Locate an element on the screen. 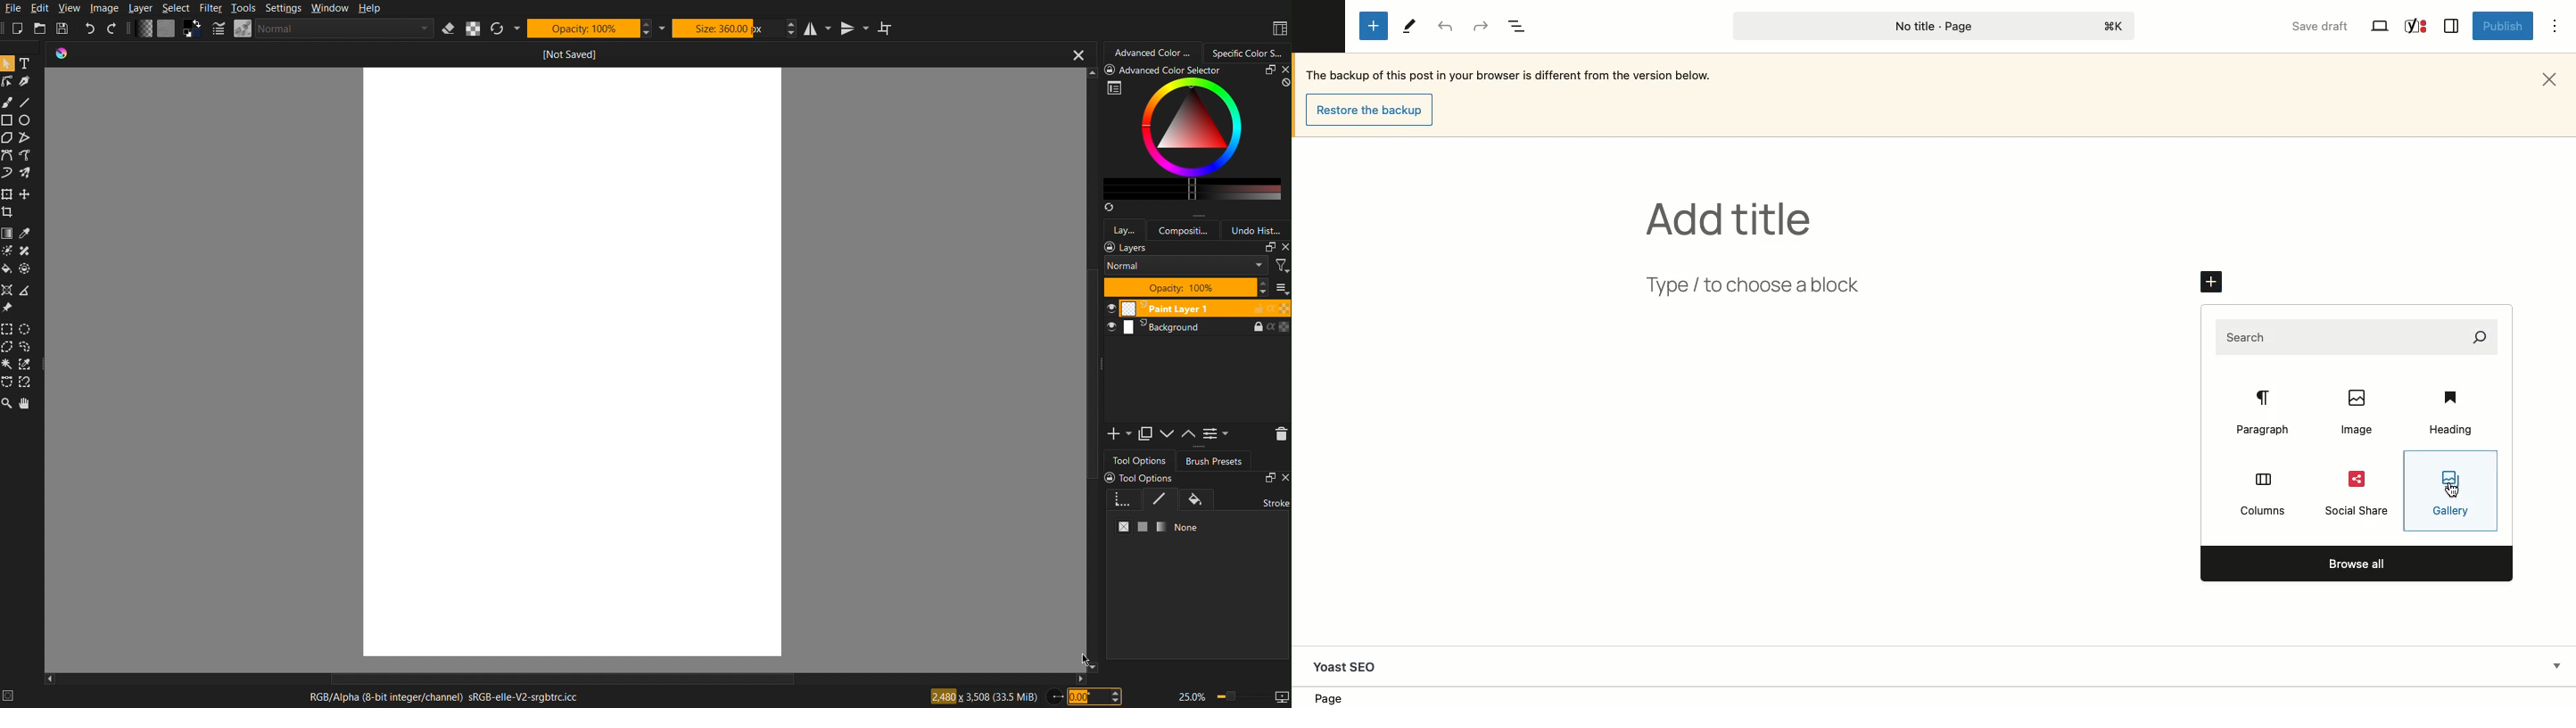 This screenshot has width=2576, height=728. Copy Layer is located at coordinates (1145, 434).